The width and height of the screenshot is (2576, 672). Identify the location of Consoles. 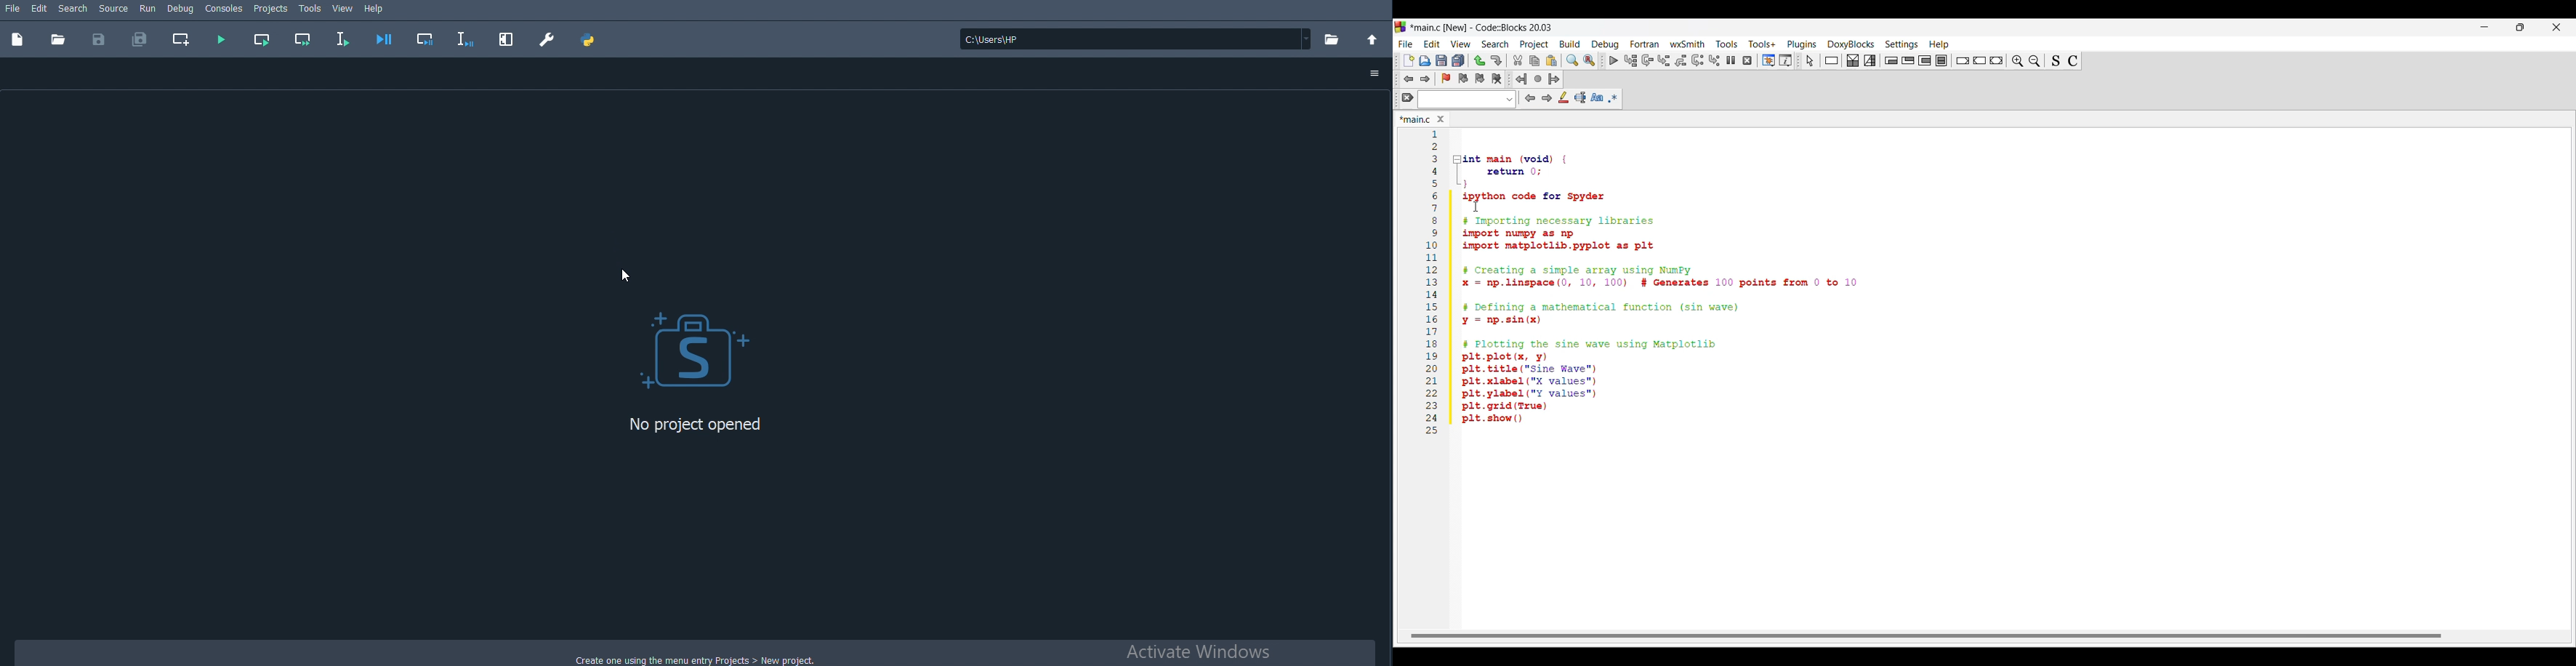
(223, 9).